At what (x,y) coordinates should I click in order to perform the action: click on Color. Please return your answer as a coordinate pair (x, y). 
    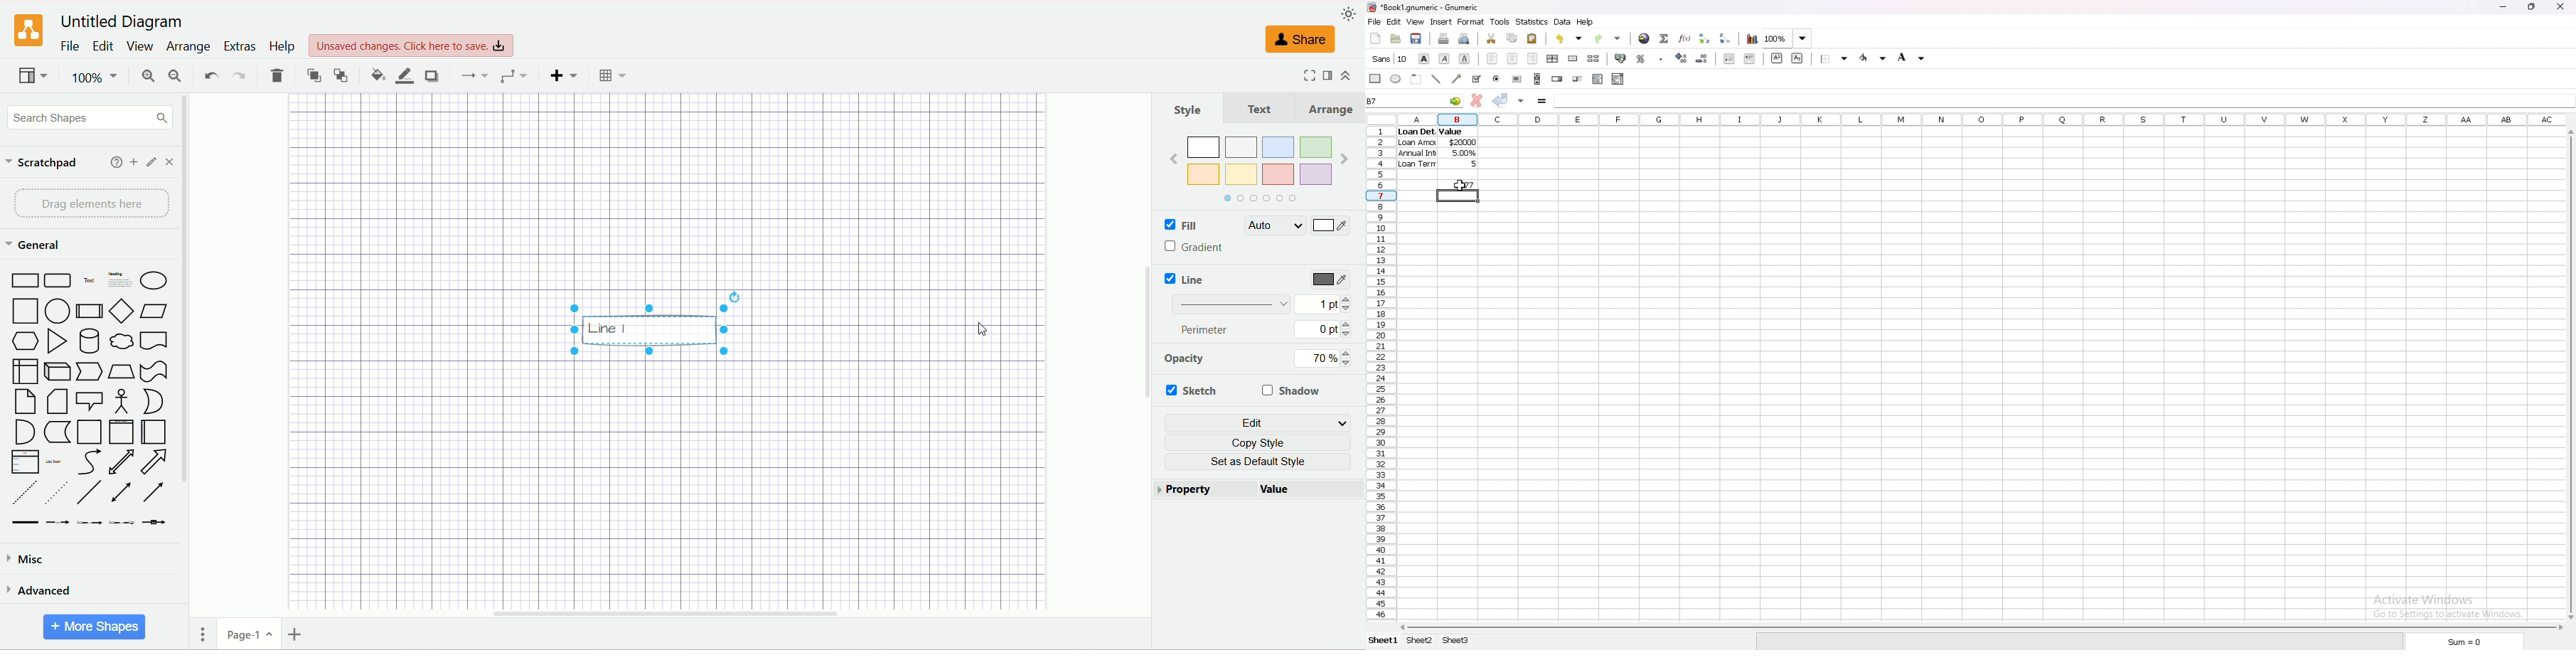
    Looking at the image, I should click on (1334, 228).